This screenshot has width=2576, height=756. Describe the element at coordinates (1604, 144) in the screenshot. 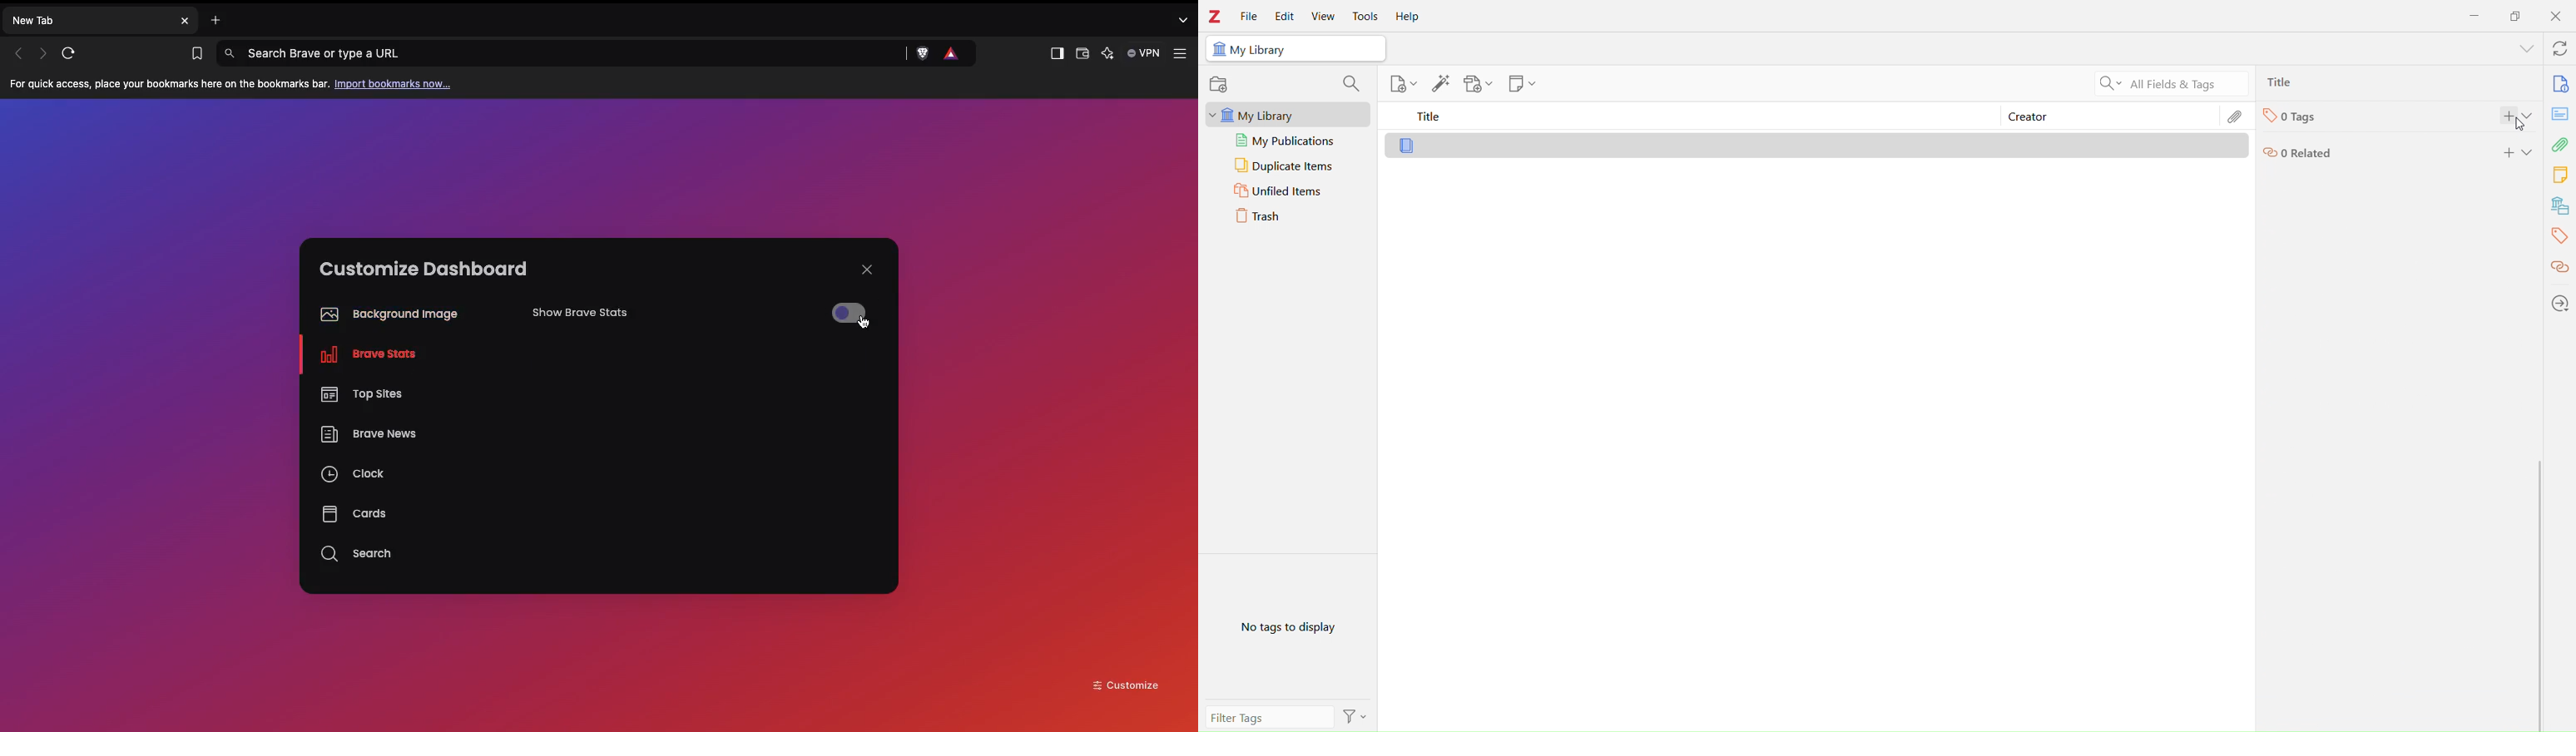

I see `Library` at that location.